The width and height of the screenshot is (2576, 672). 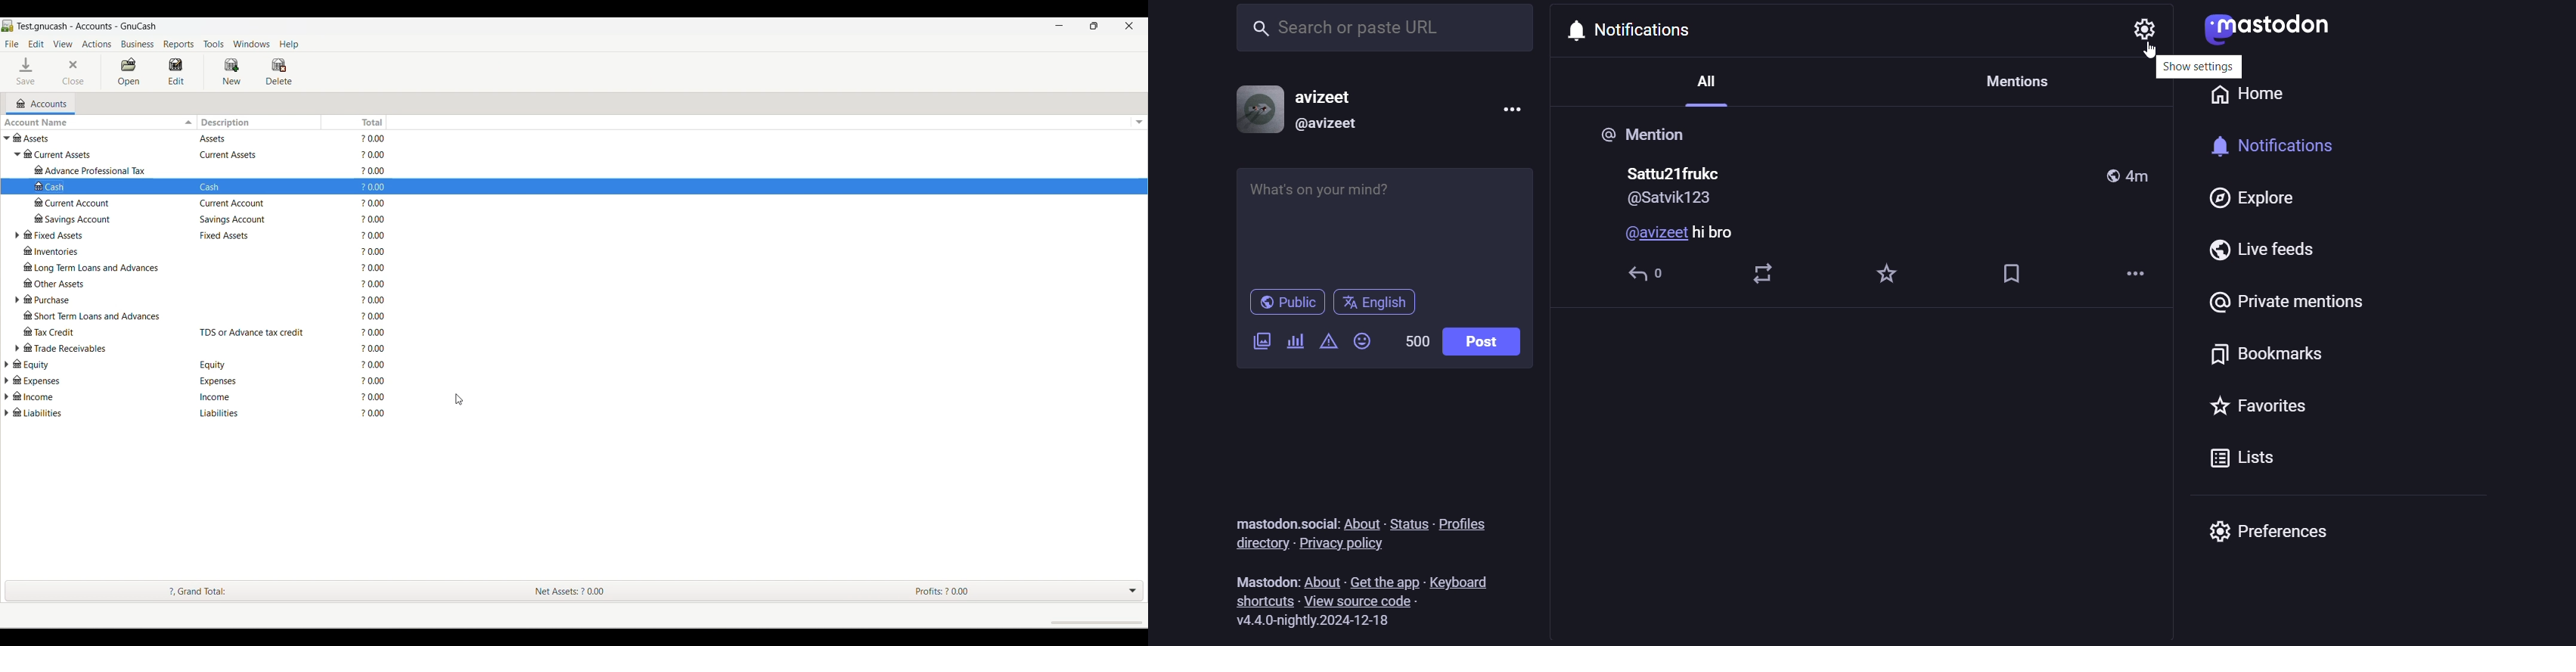 What do you see at coordinates (1059, 26) in the screenshot?
I see `Minimize` at bounding box center [1059, 26].